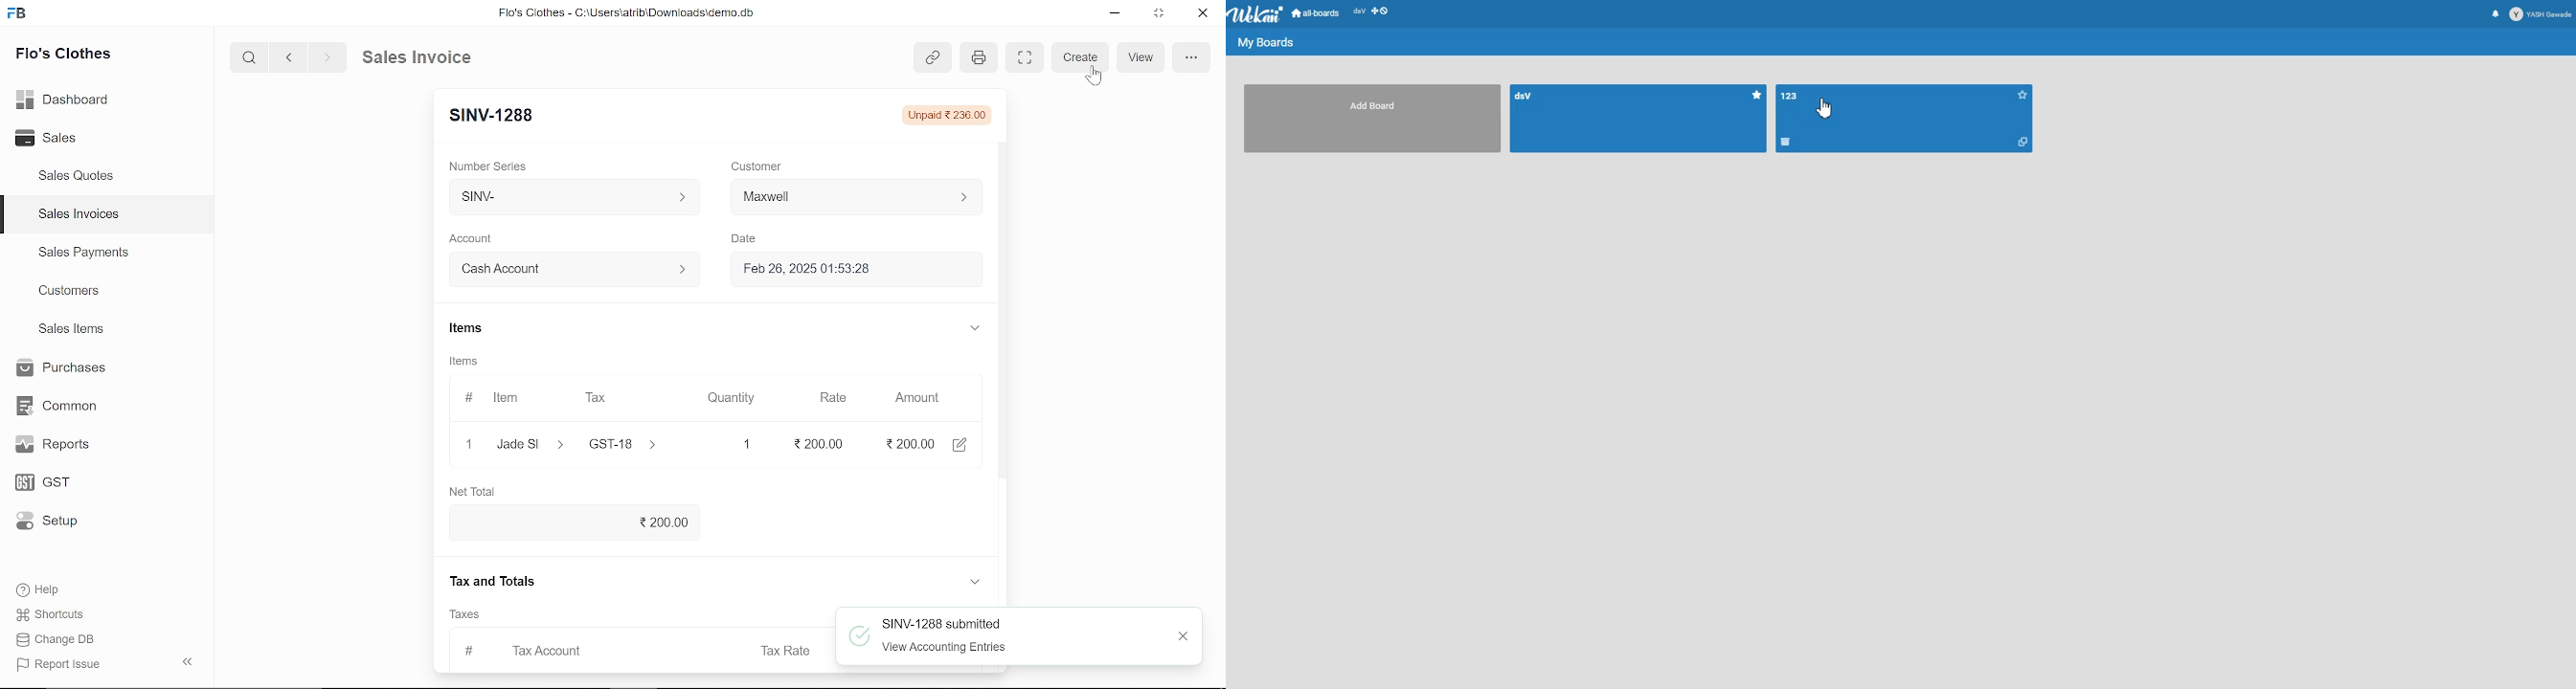 The width and height of the screenshot is (2576, 700). Describe the element at coordinates (579, 521) in the screenshot. I see `200.00` at that location.